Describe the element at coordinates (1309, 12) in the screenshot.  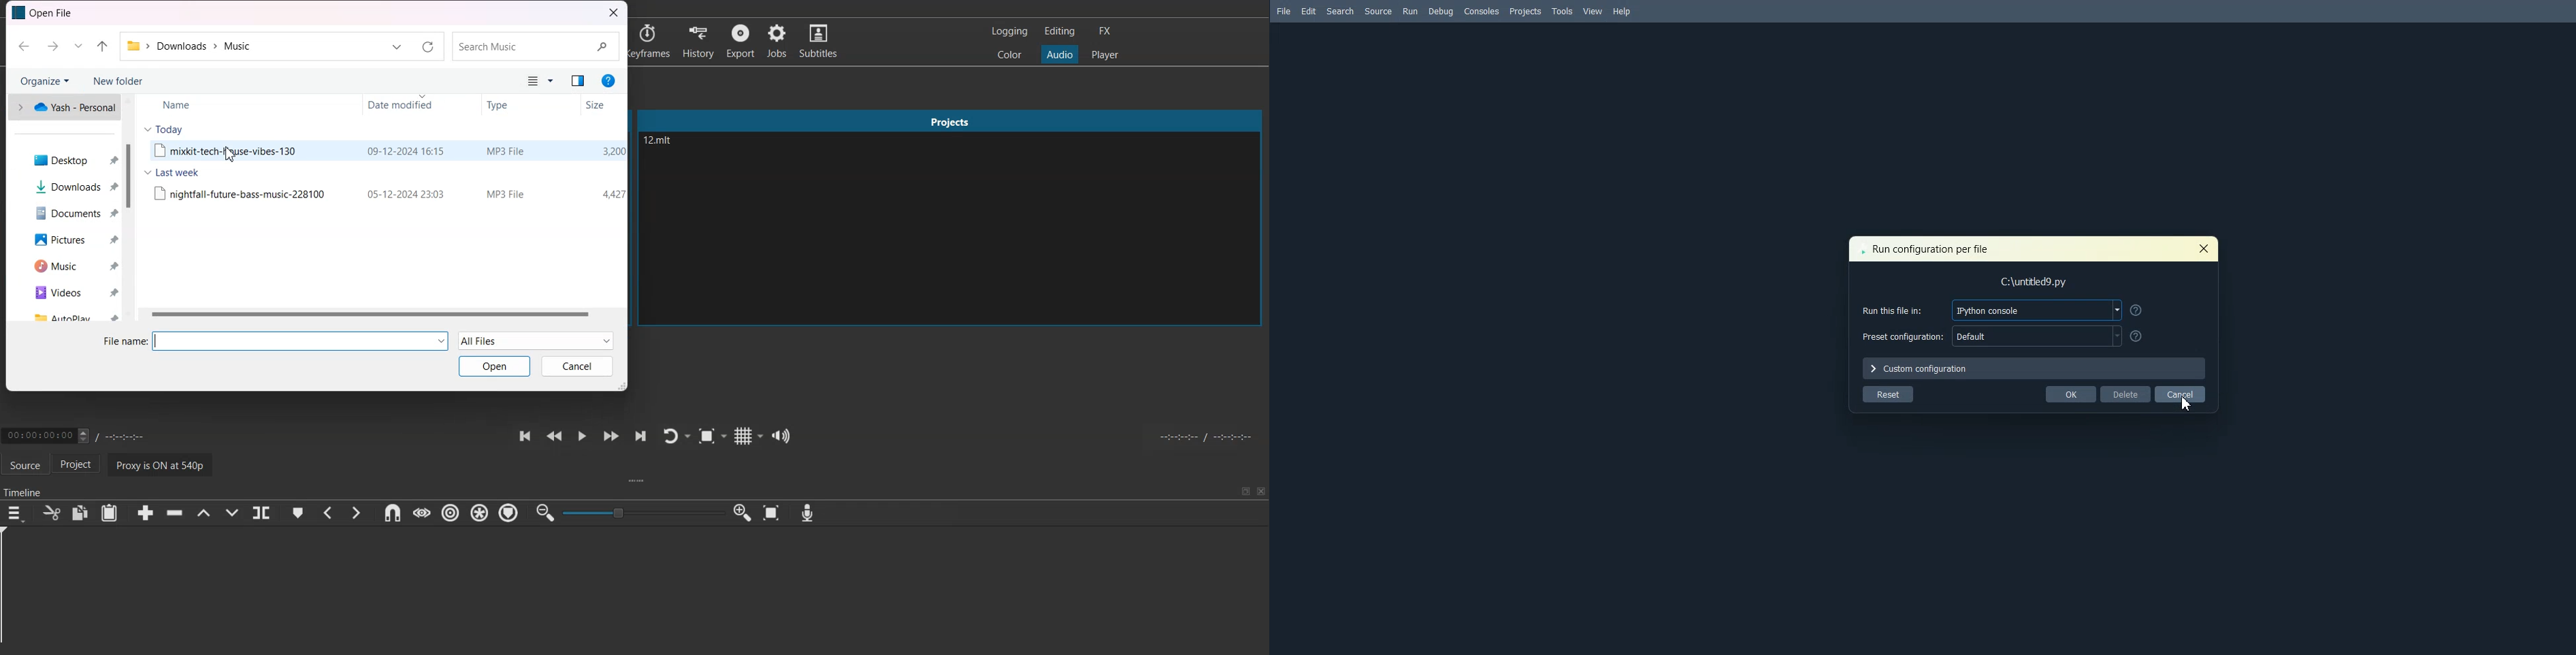
I see `Edit` at that location.